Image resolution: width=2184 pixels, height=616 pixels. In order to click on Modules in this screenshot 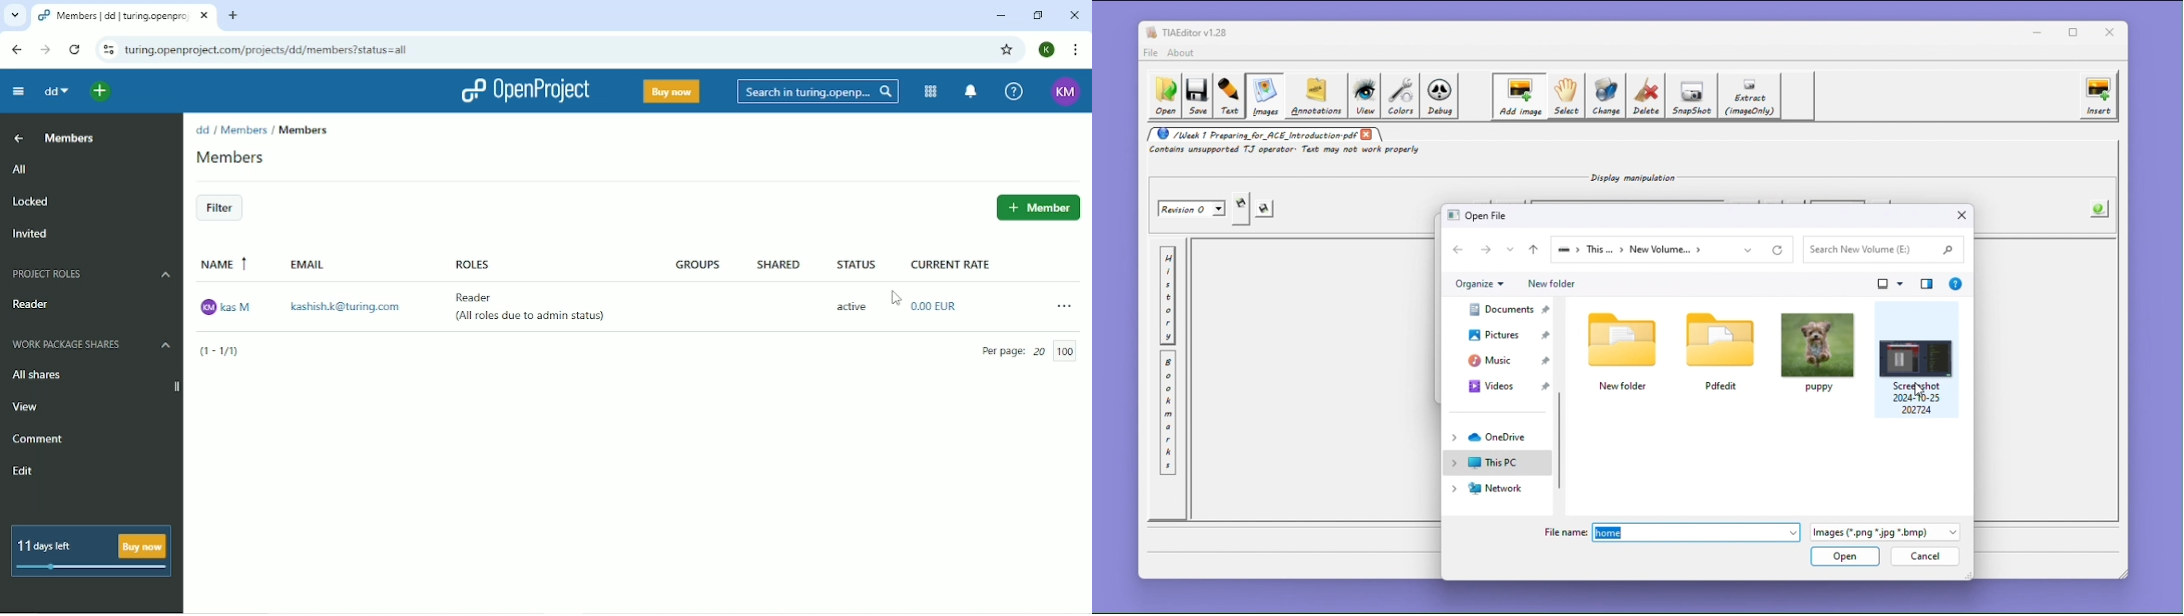, I will do `click(928, 91)`.